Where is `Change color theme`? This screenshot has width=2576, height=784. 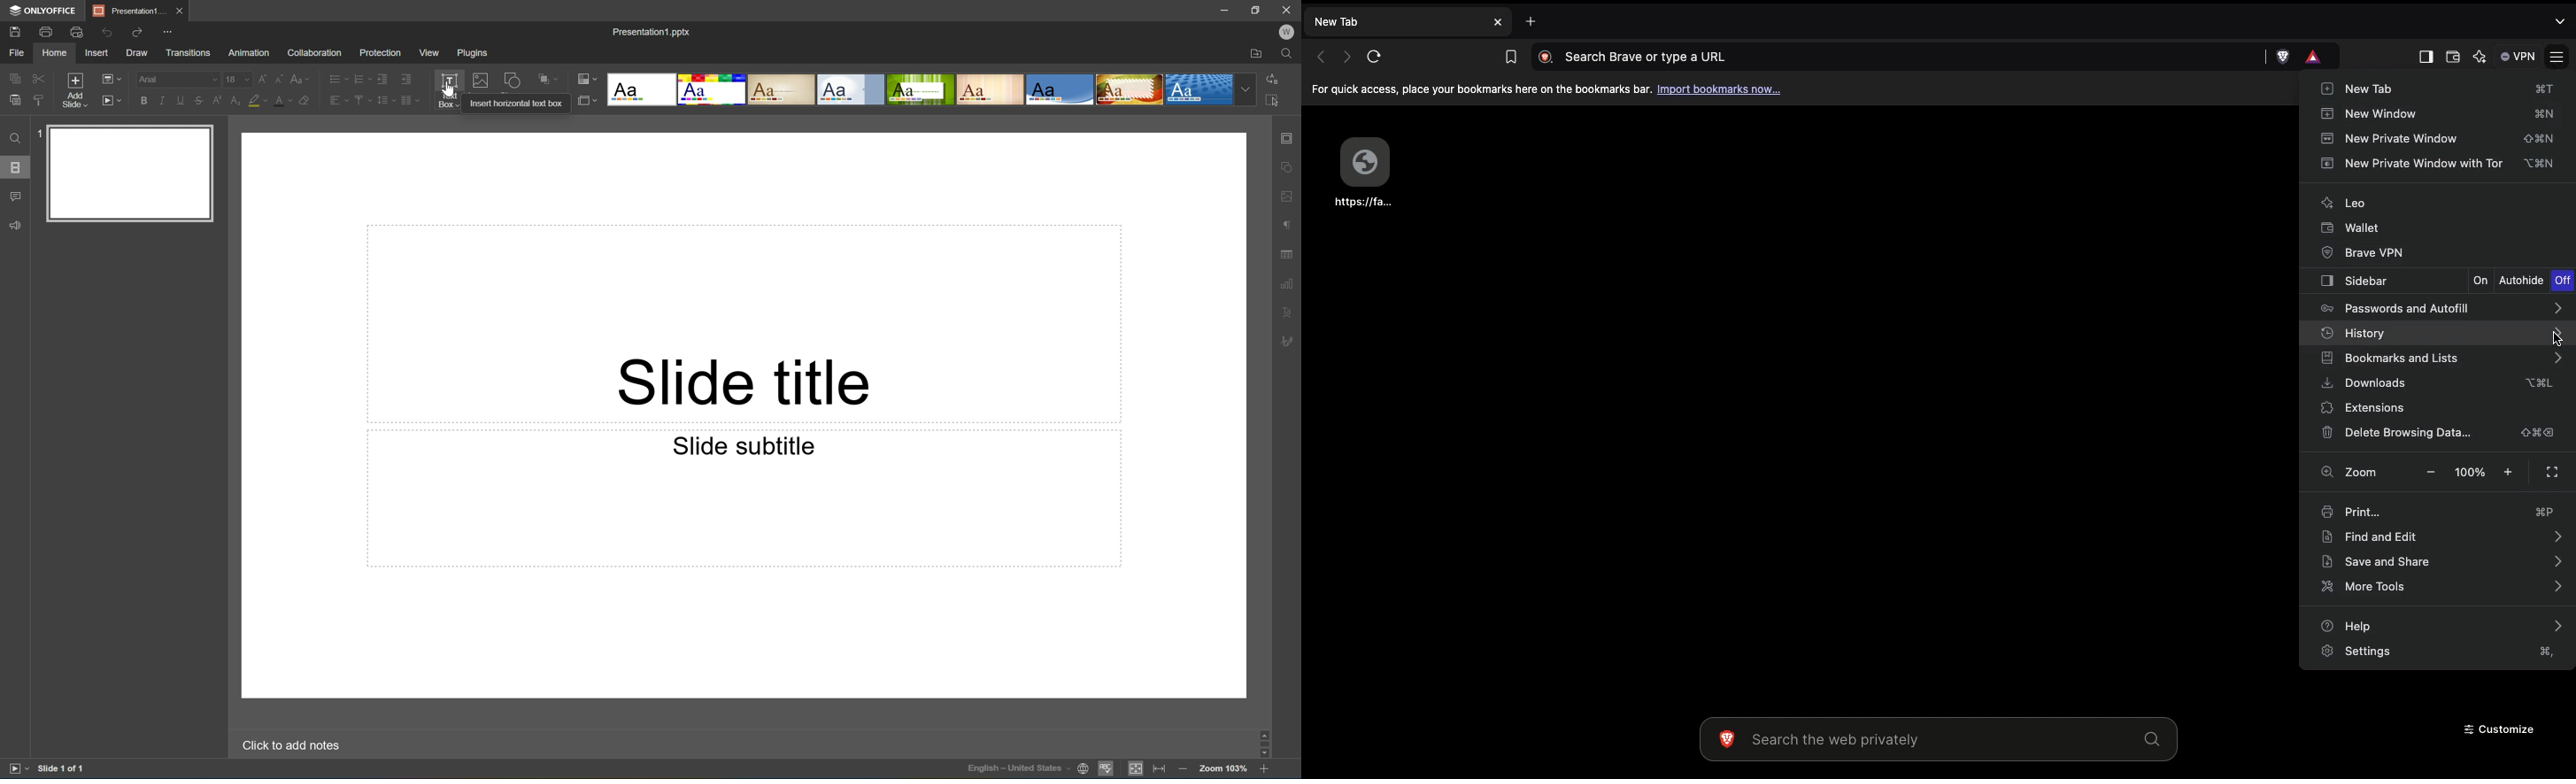
Change color theme is located at coordinates (587, 79).